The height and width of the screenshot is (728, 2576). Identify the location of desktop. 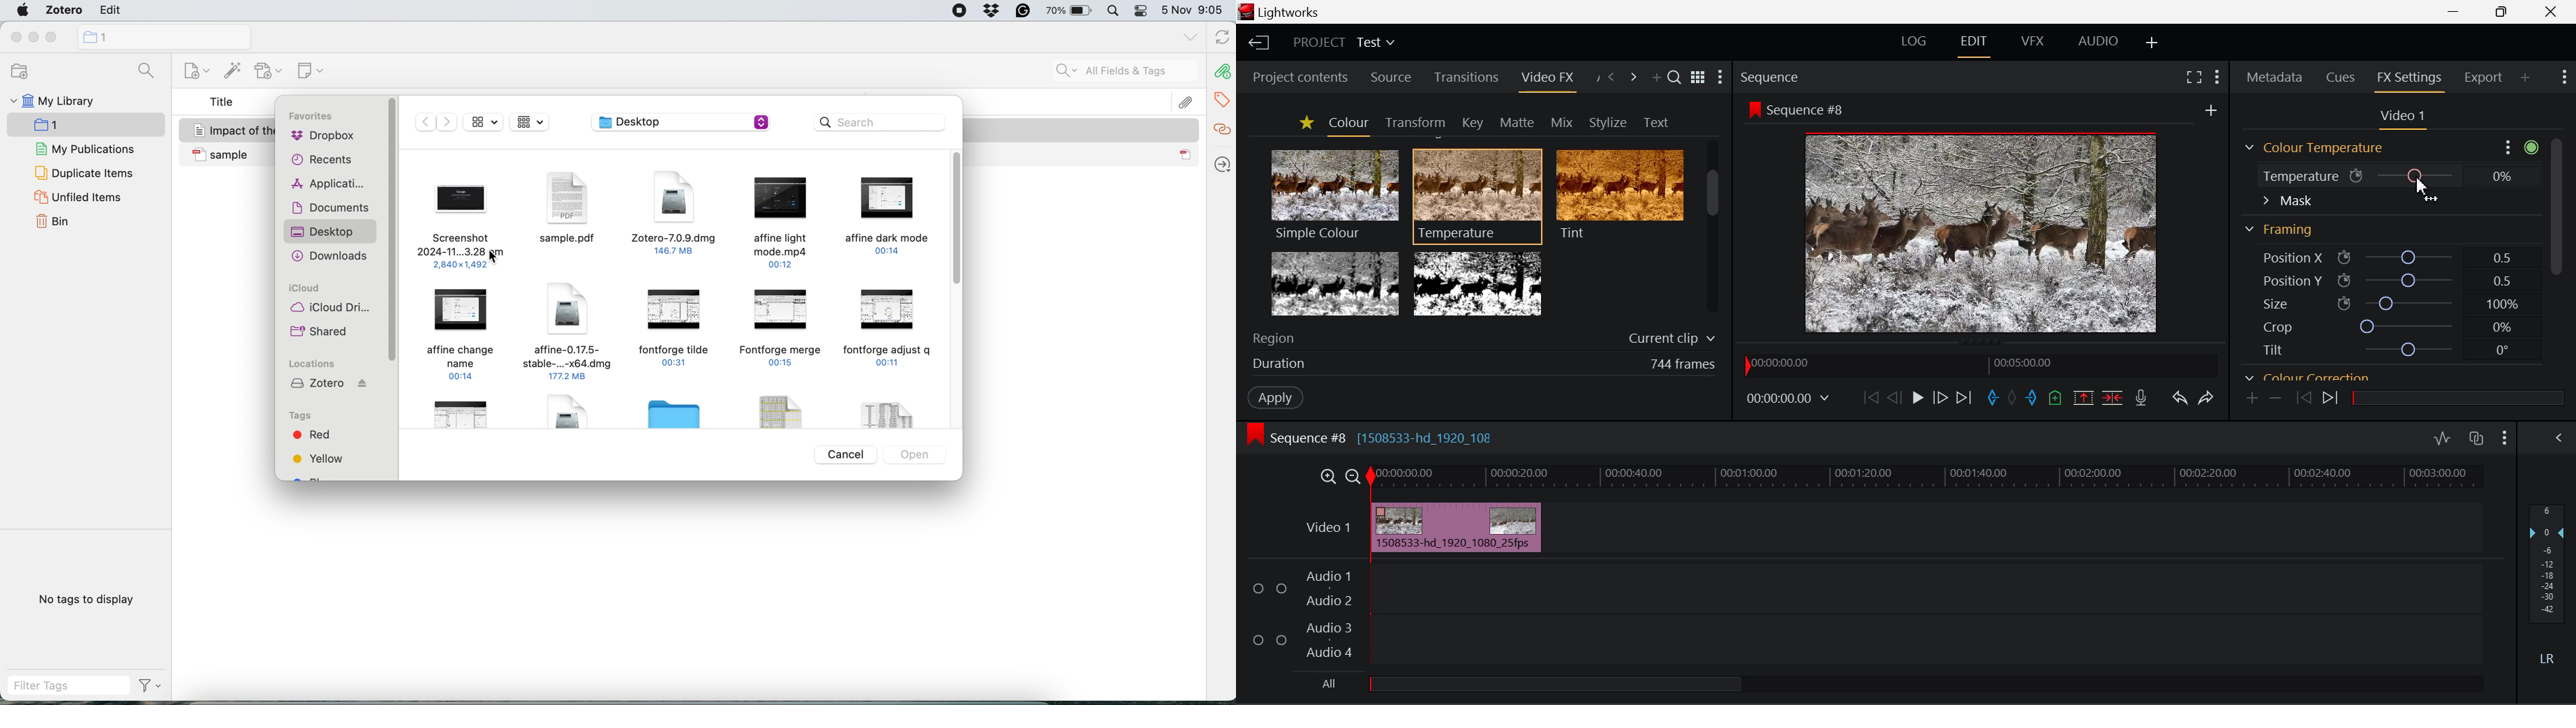
(683, 123).